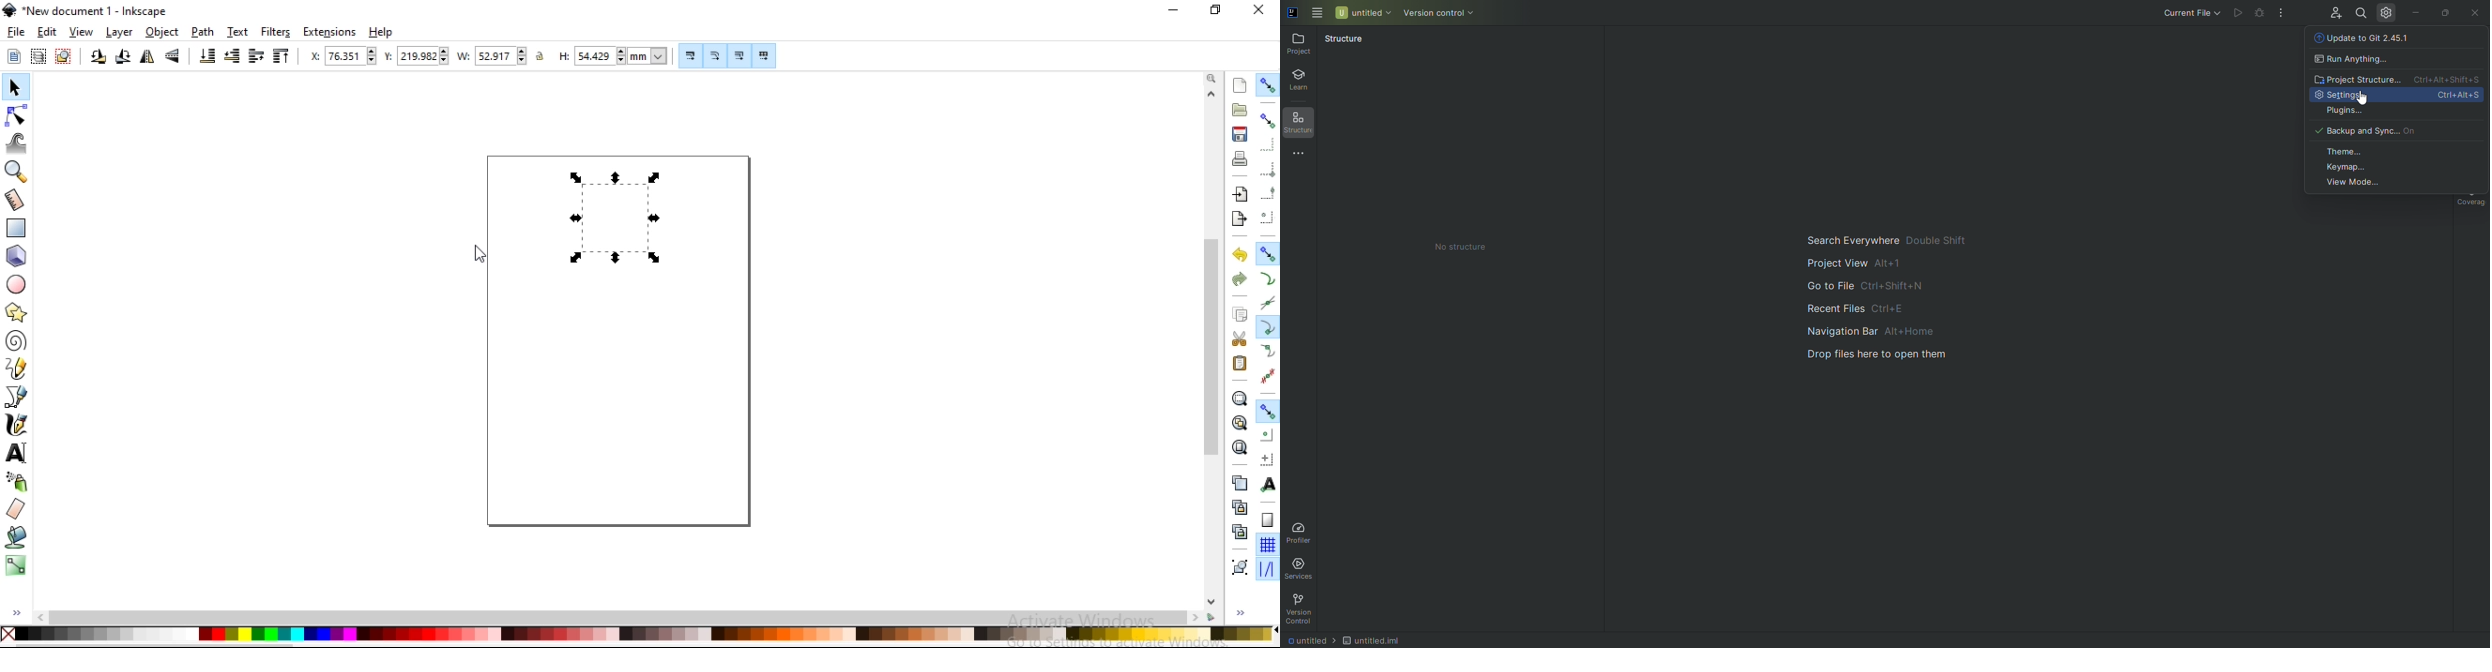 The height and width of the screenshot is (672, 2492). Describe the element at coordinates (1239, 422) in the screenshot. I see `zoom to fit drawing` at that location.